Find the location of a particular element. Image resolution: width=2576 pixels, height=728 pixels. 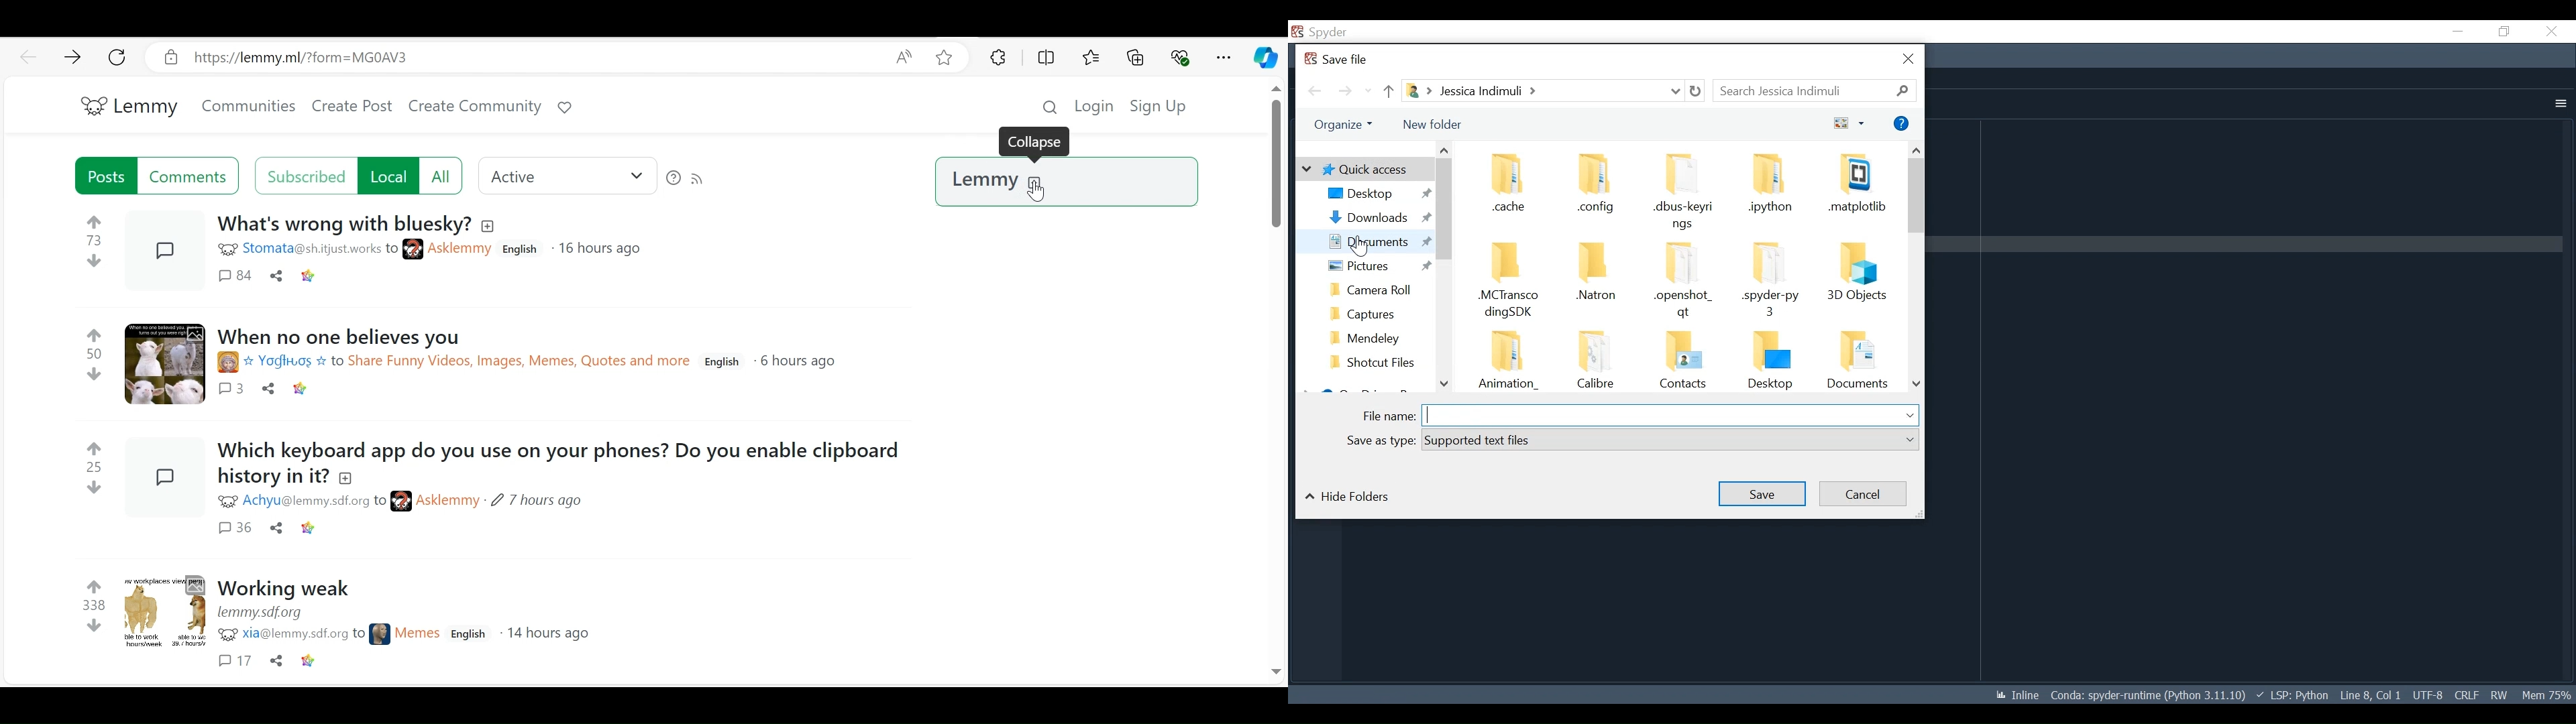

Folder is located at coordinates (1858, 361).